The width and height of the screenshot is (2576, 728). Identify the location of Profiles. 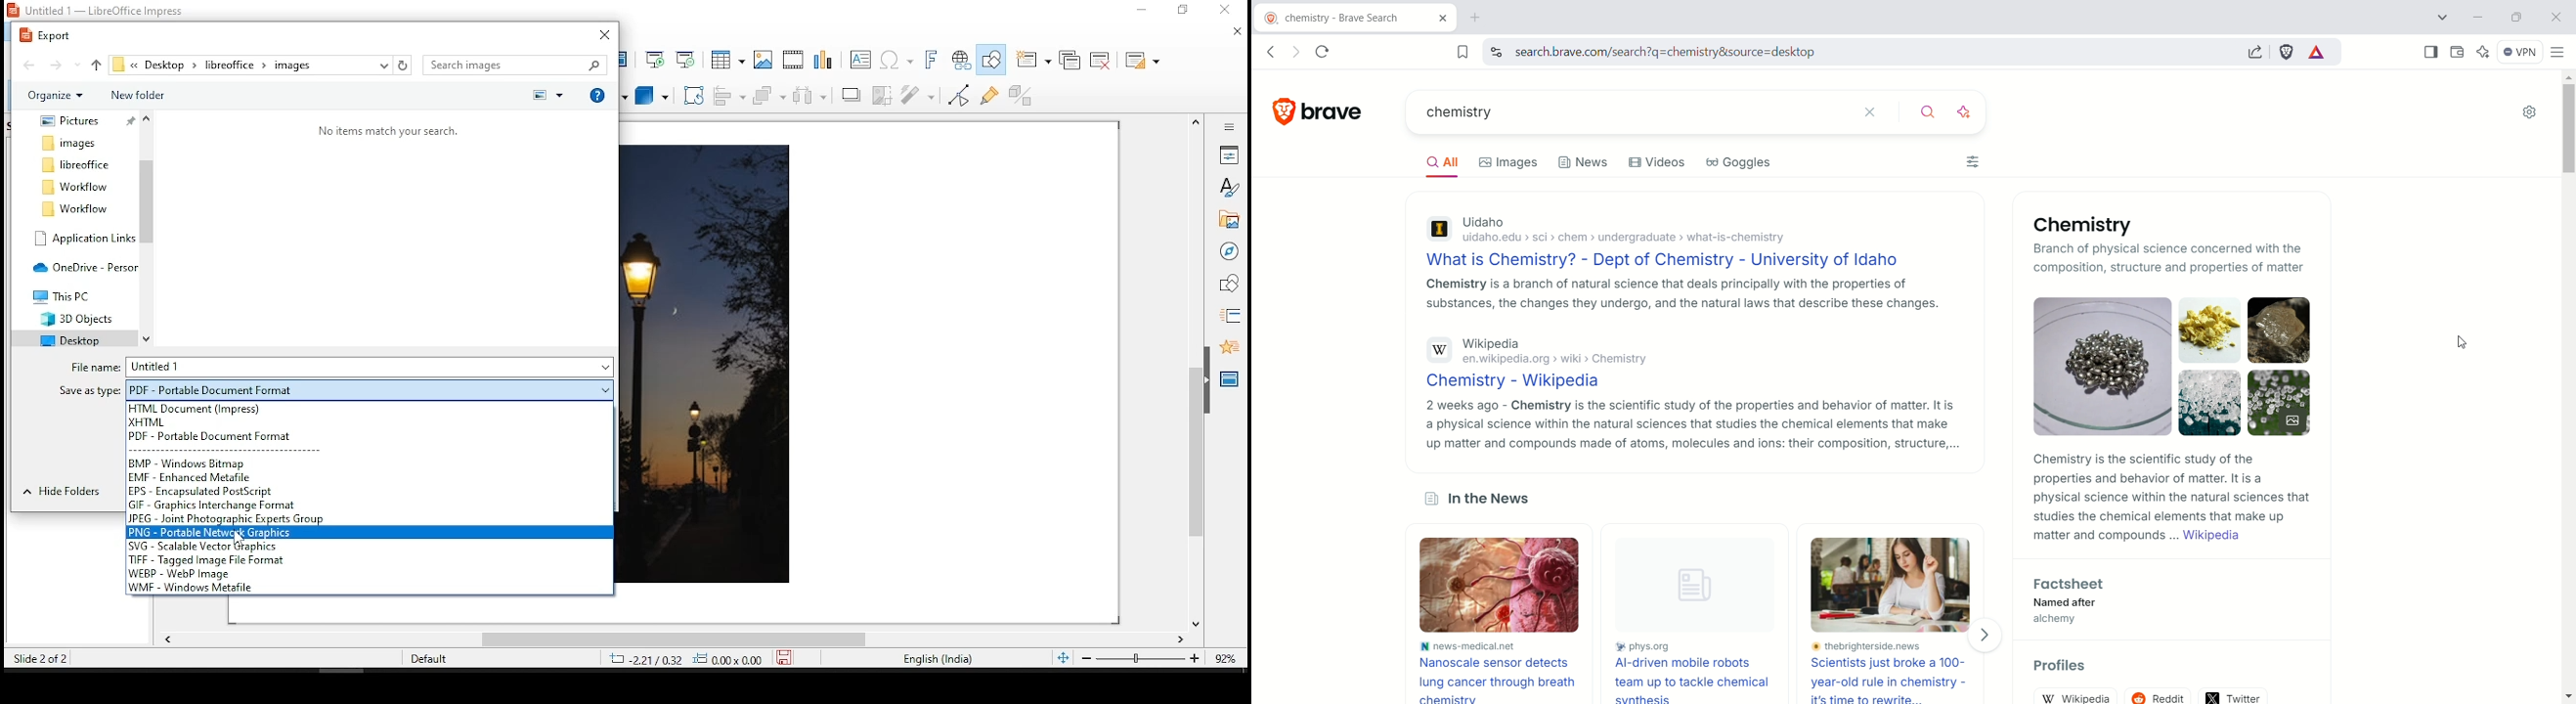
(2068, 667).